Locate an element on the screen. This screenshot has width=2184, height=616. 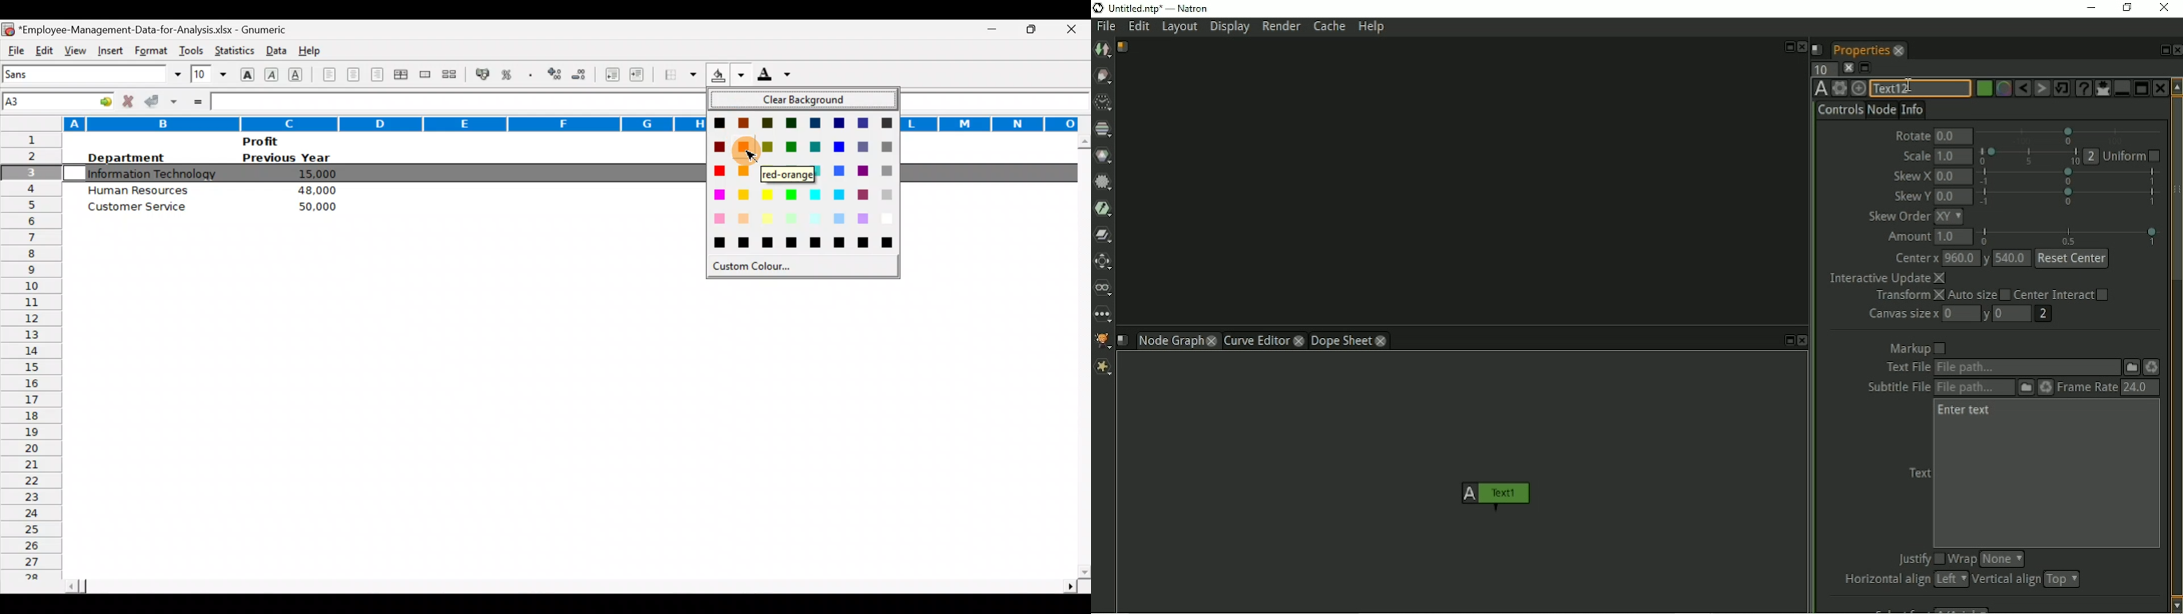
Font name is located at coordinates (93, 74).